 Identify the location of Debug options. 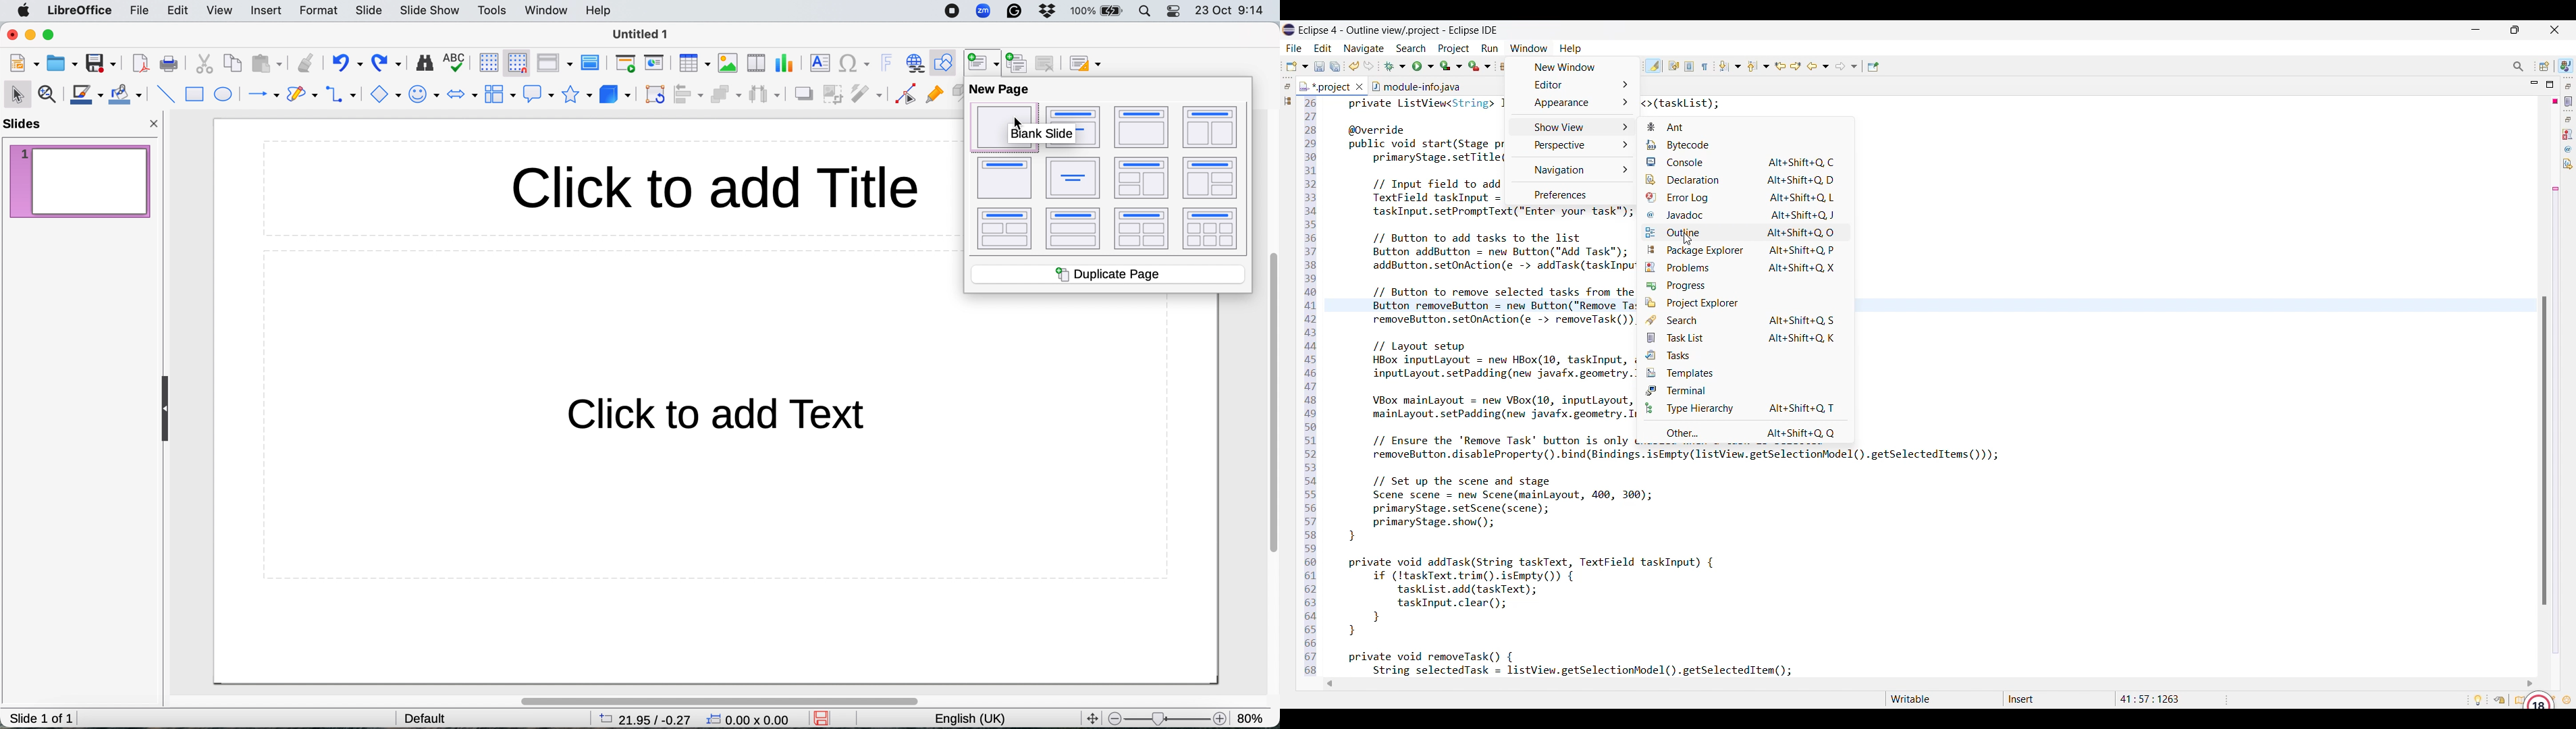
(1395, 67).